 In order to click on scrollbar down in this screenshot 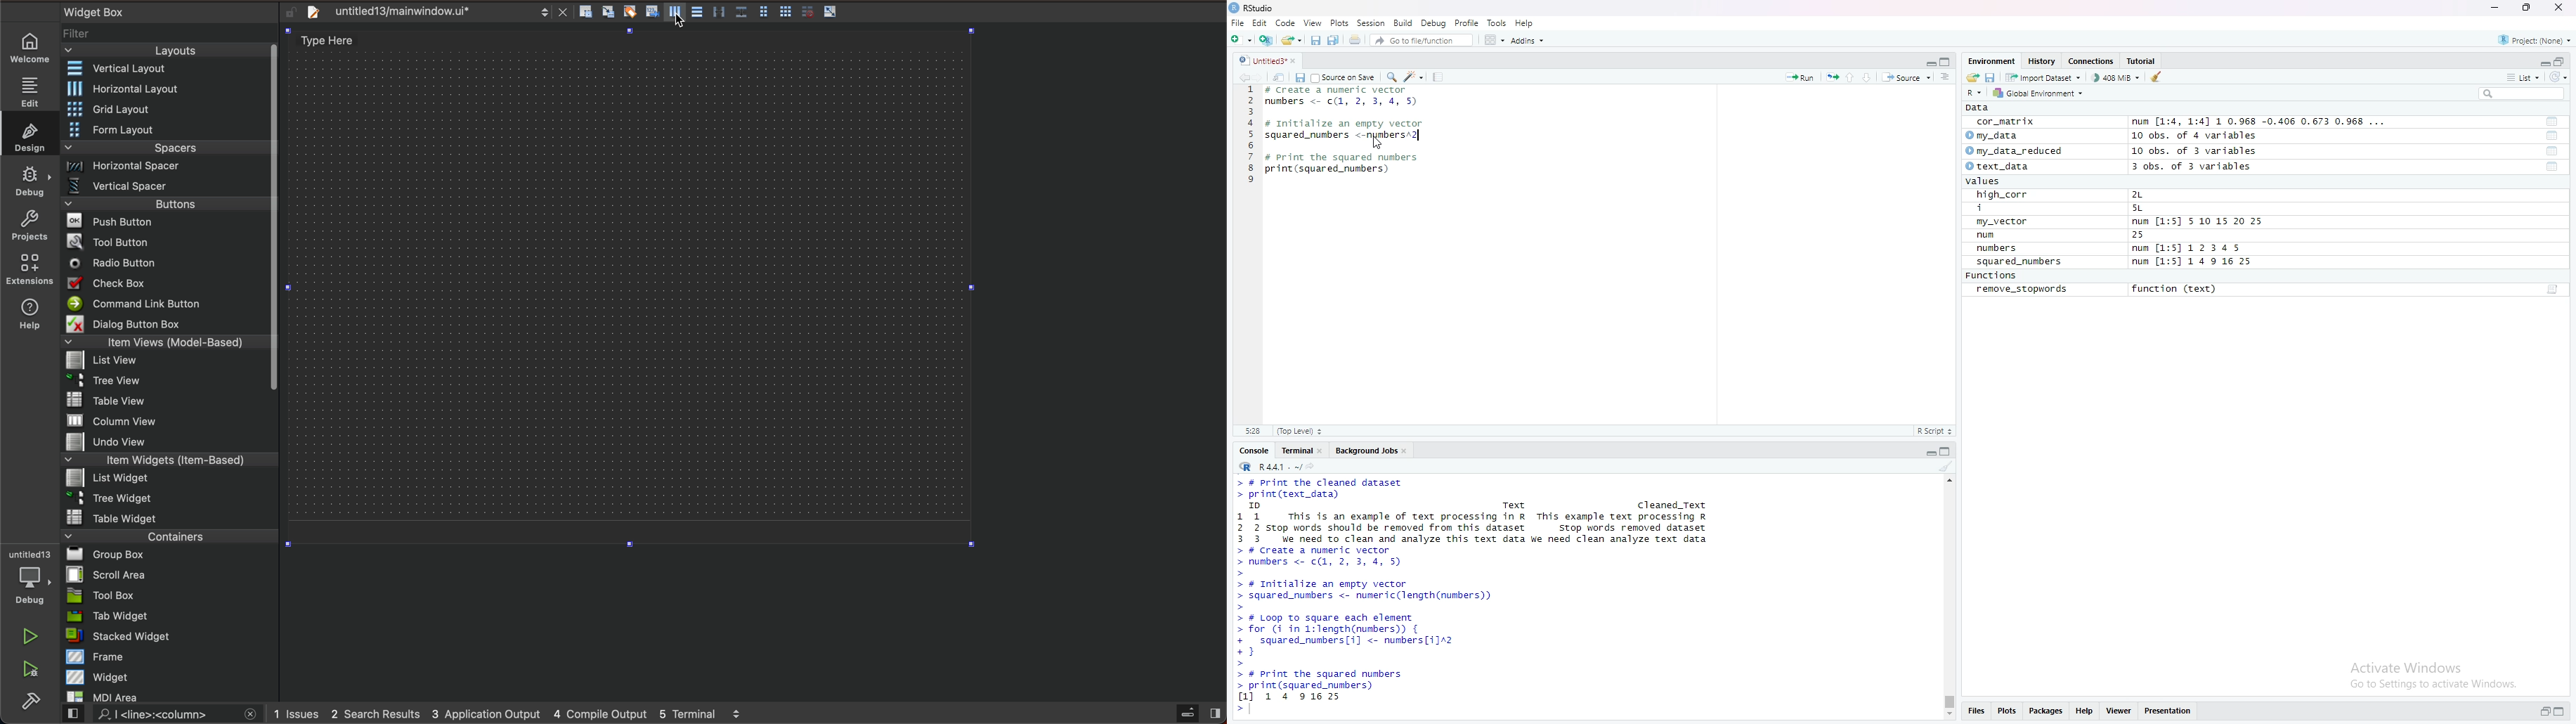, I will do `click(1948, 716)`.